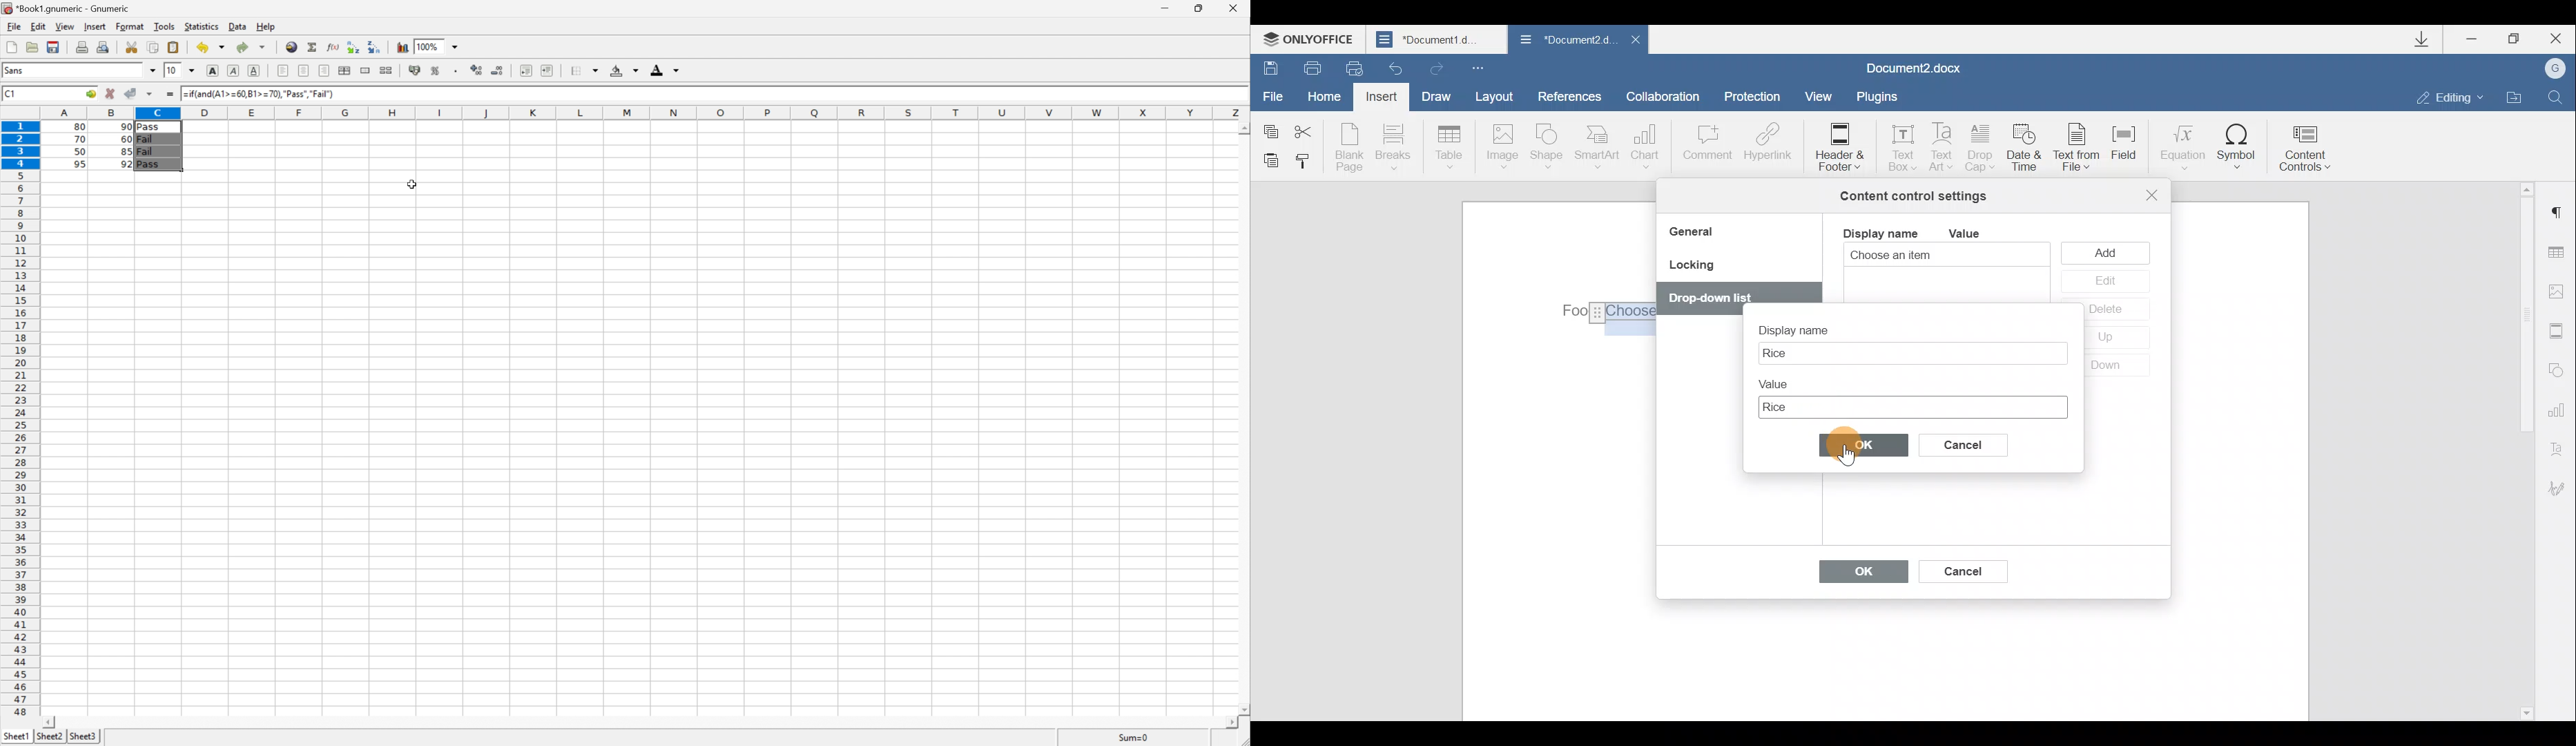  Describe the element at coordinates (1915, 66) in the screenshot. I see `Document2.docx` at that location.